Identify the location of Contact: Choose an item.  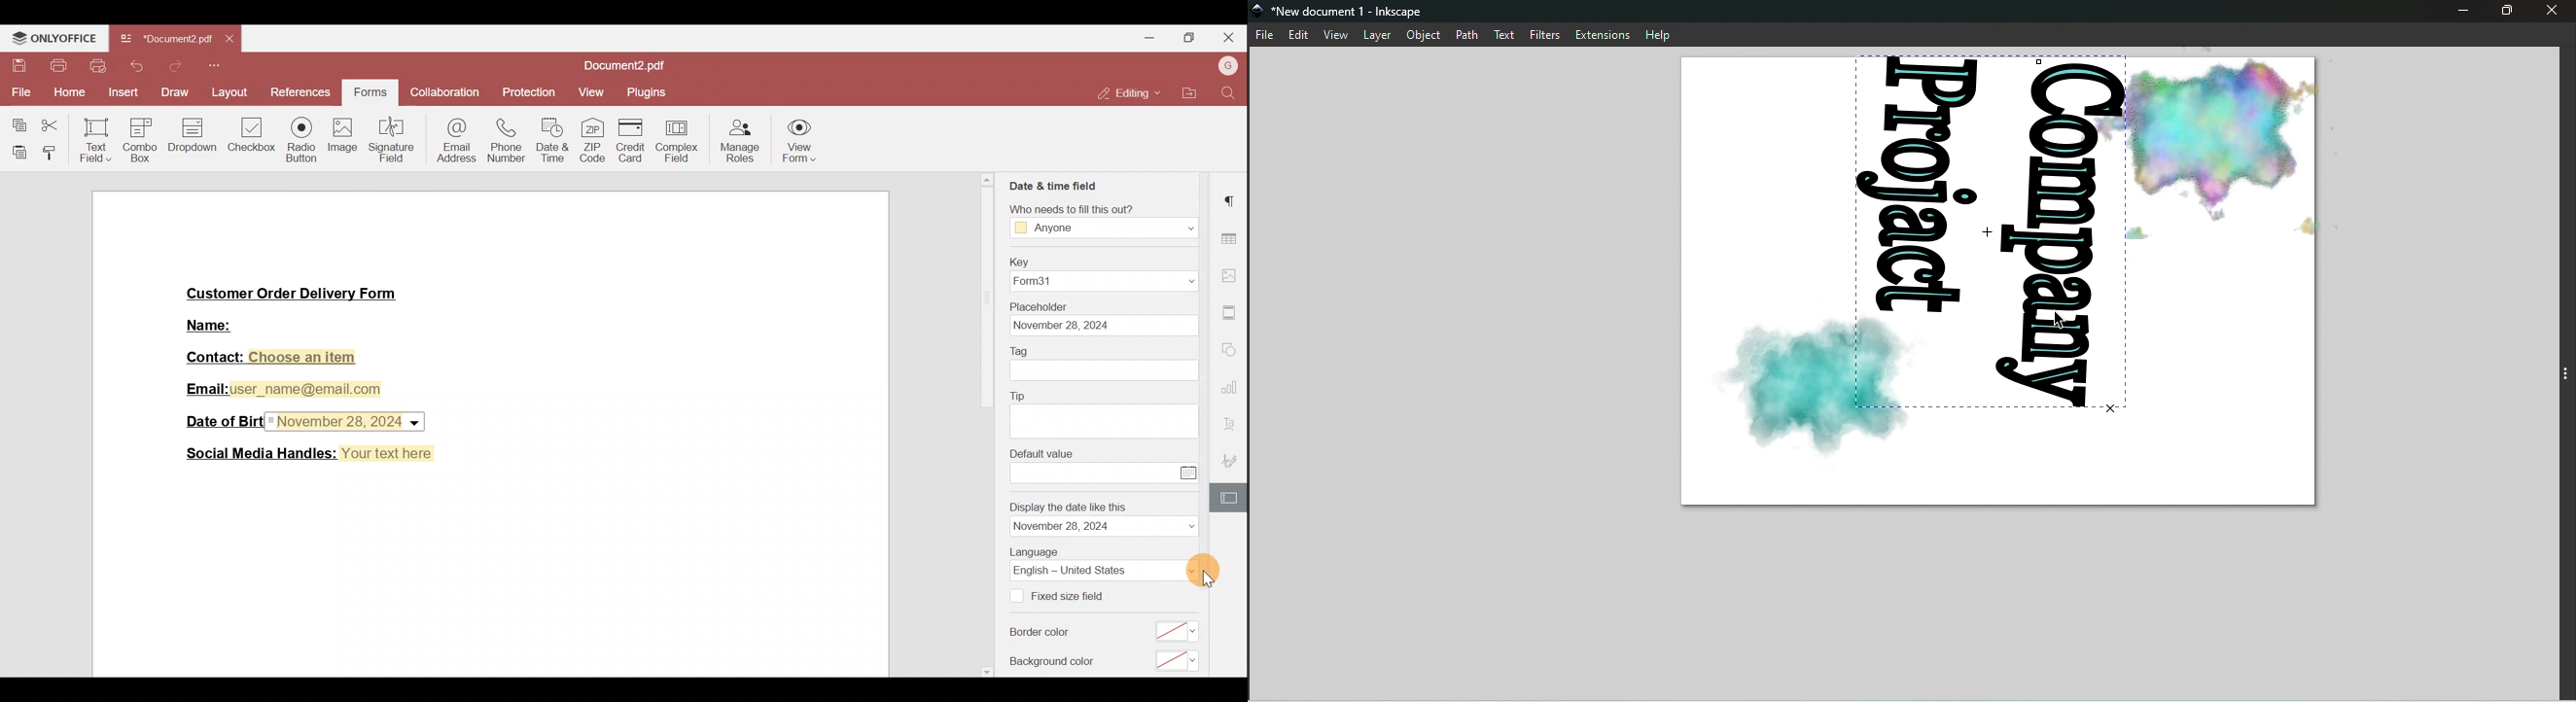
(273, 358).